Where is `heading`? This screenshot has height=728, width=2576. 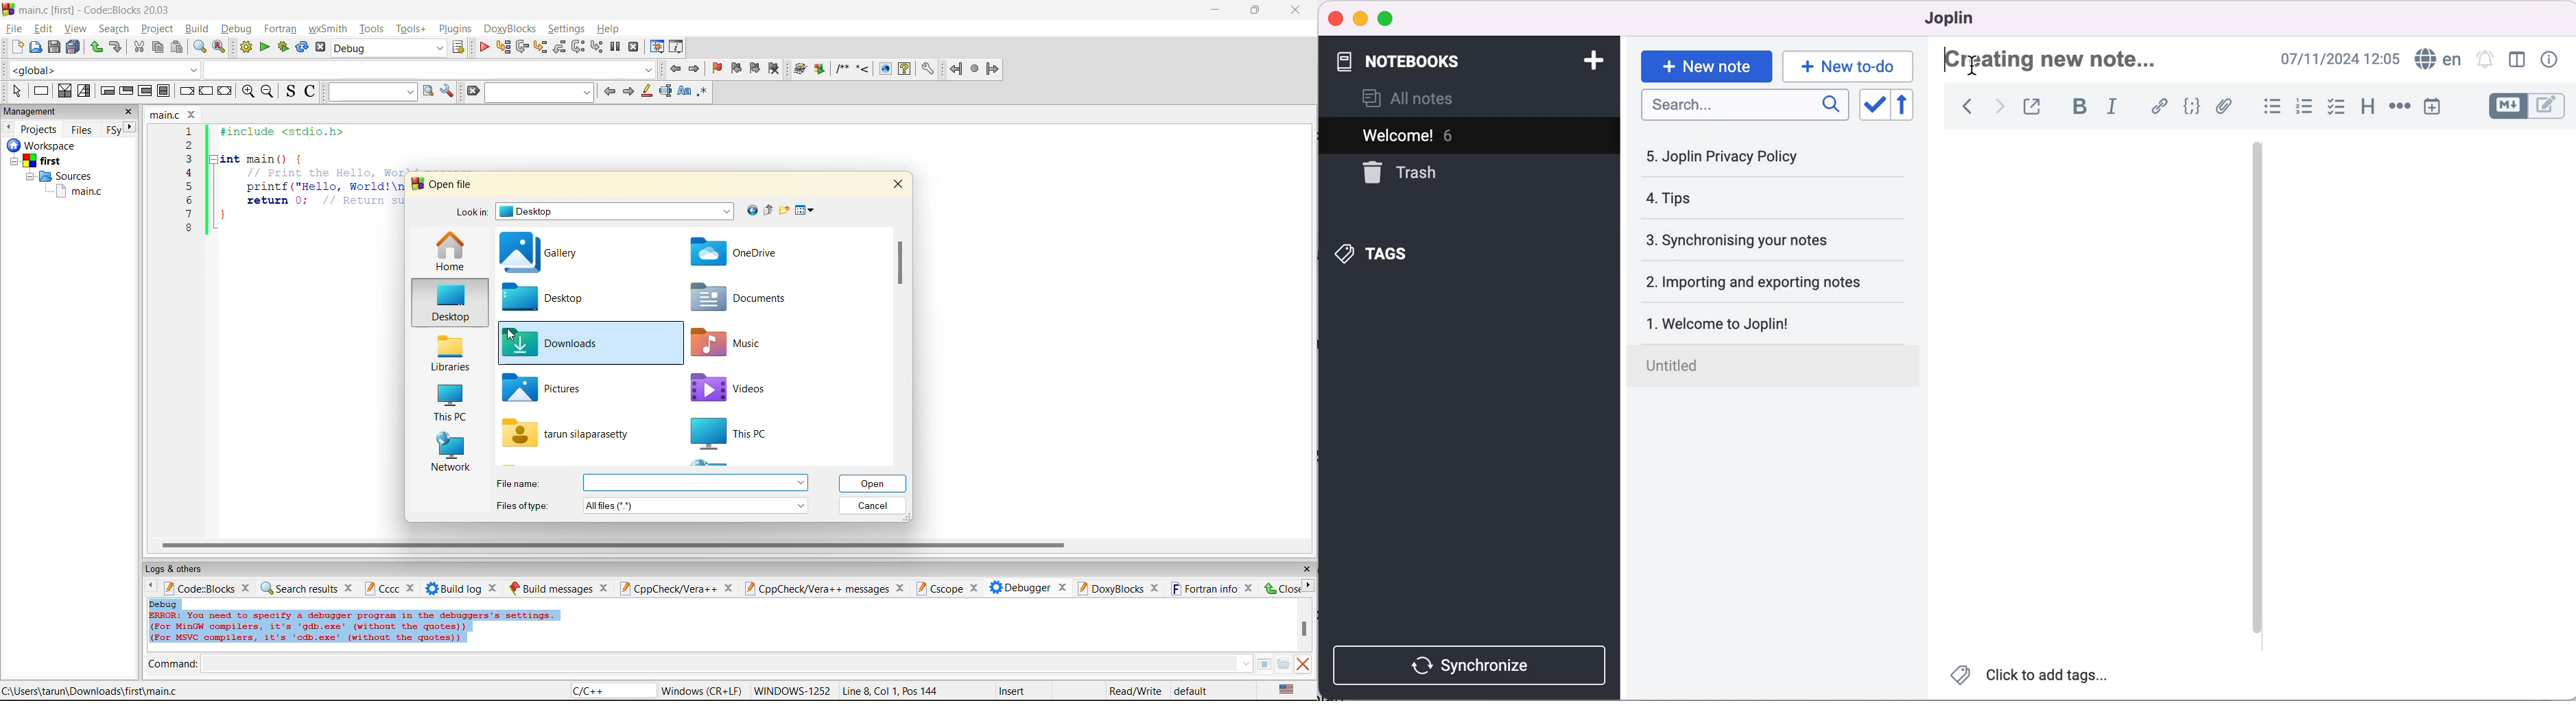
heading is located at coordinates (2367, 106).